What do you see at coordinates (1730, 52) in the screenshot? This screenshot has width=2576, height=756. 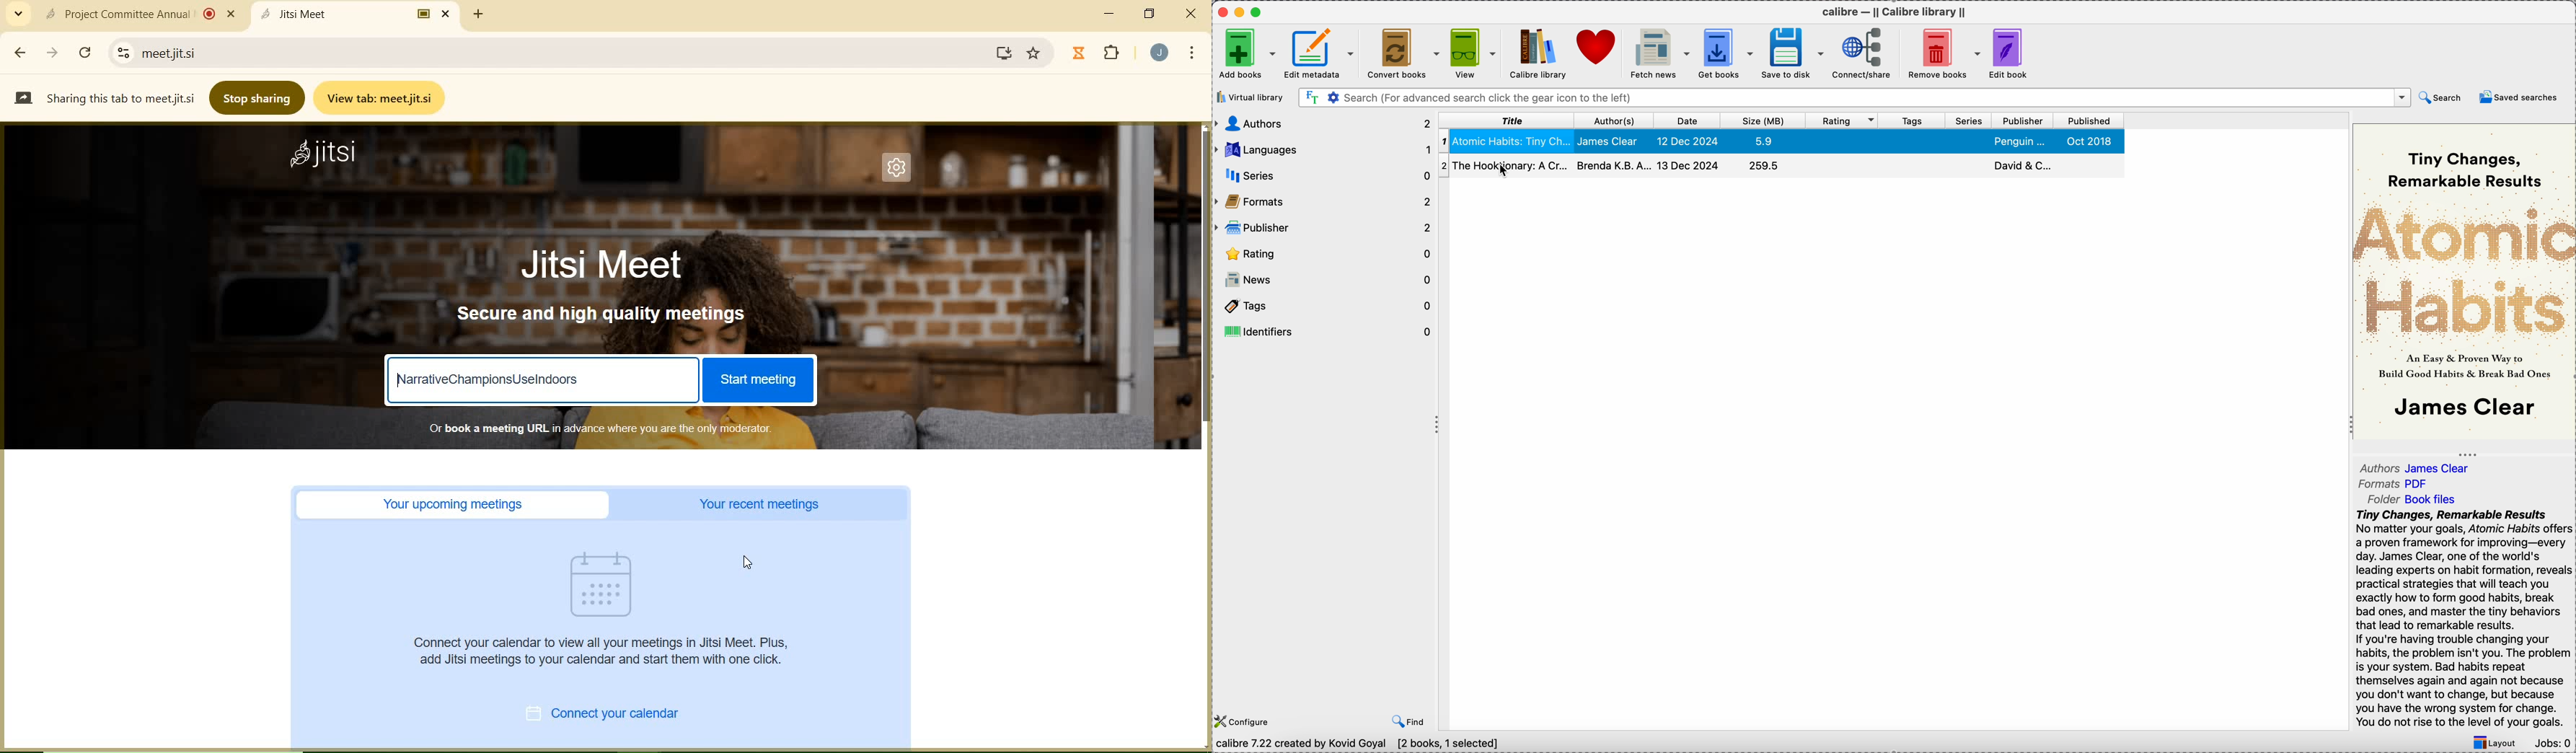 I see `get books` at bounding box center [1730, 52].